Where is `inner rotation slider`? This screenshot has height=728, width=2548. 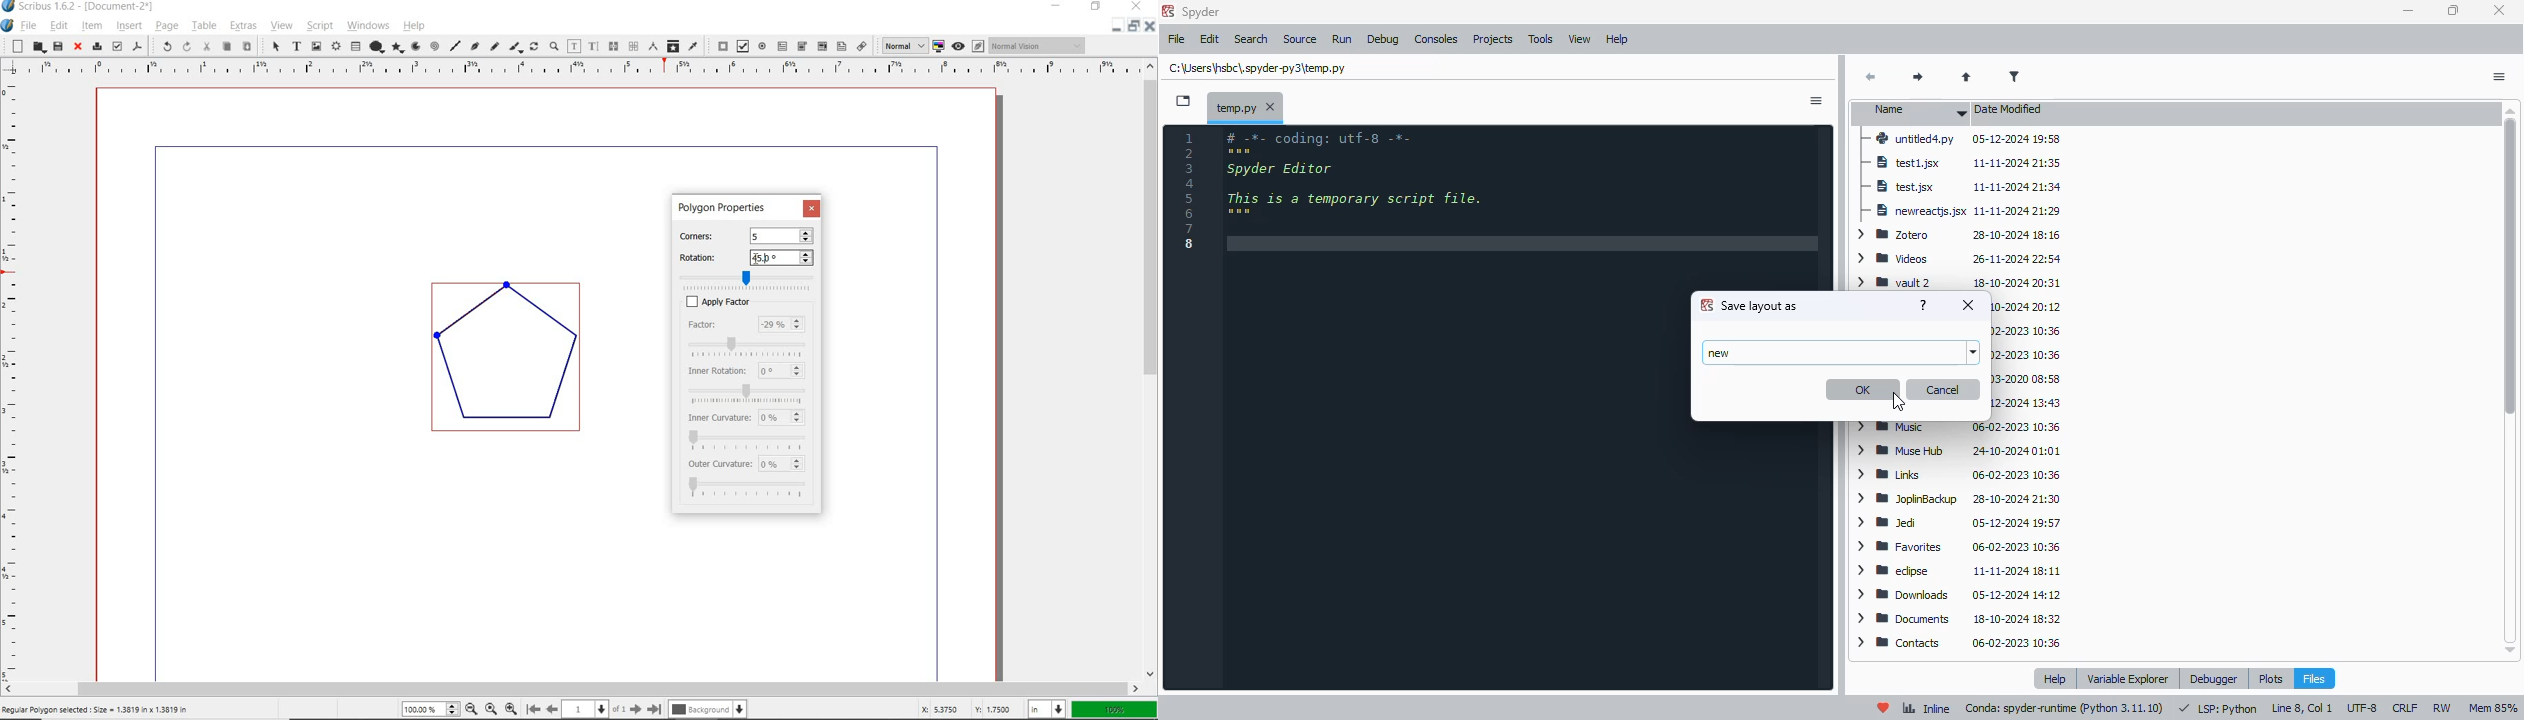 inner rotation slider is located at coordinates (748, 391).